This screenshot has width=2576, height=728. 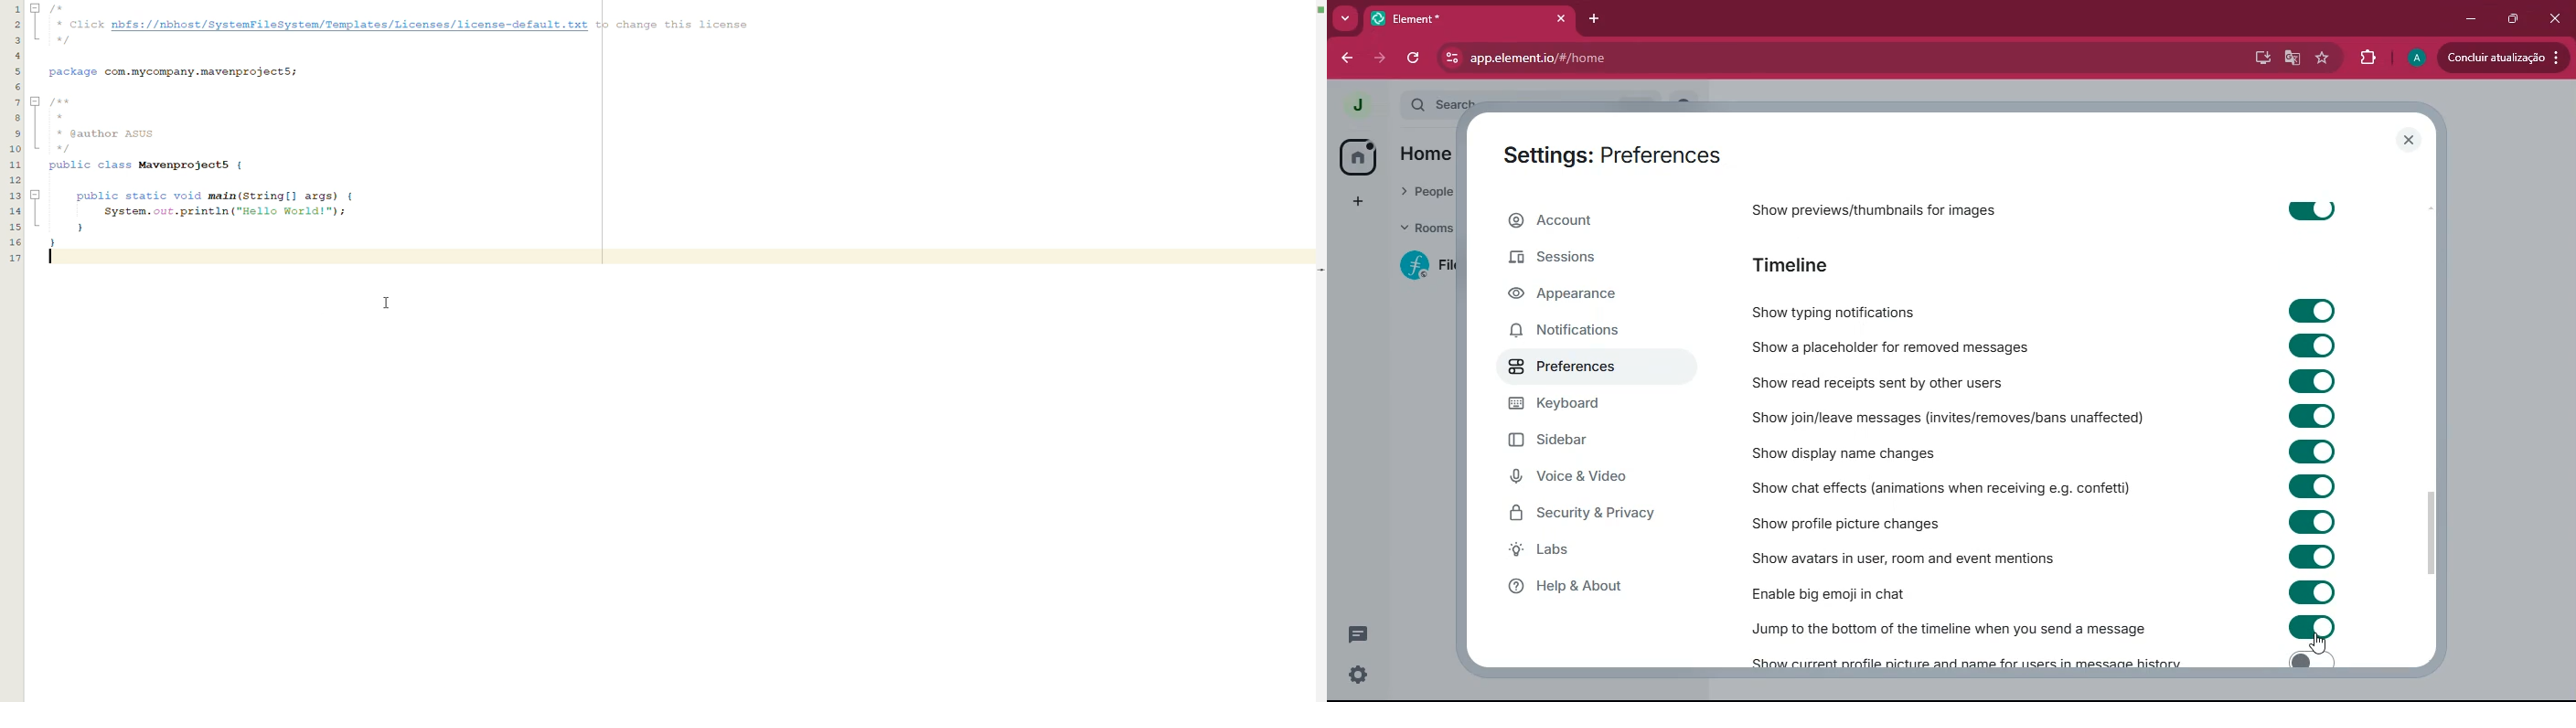 I want to click on keyboard, so click(x=1579, y=407).